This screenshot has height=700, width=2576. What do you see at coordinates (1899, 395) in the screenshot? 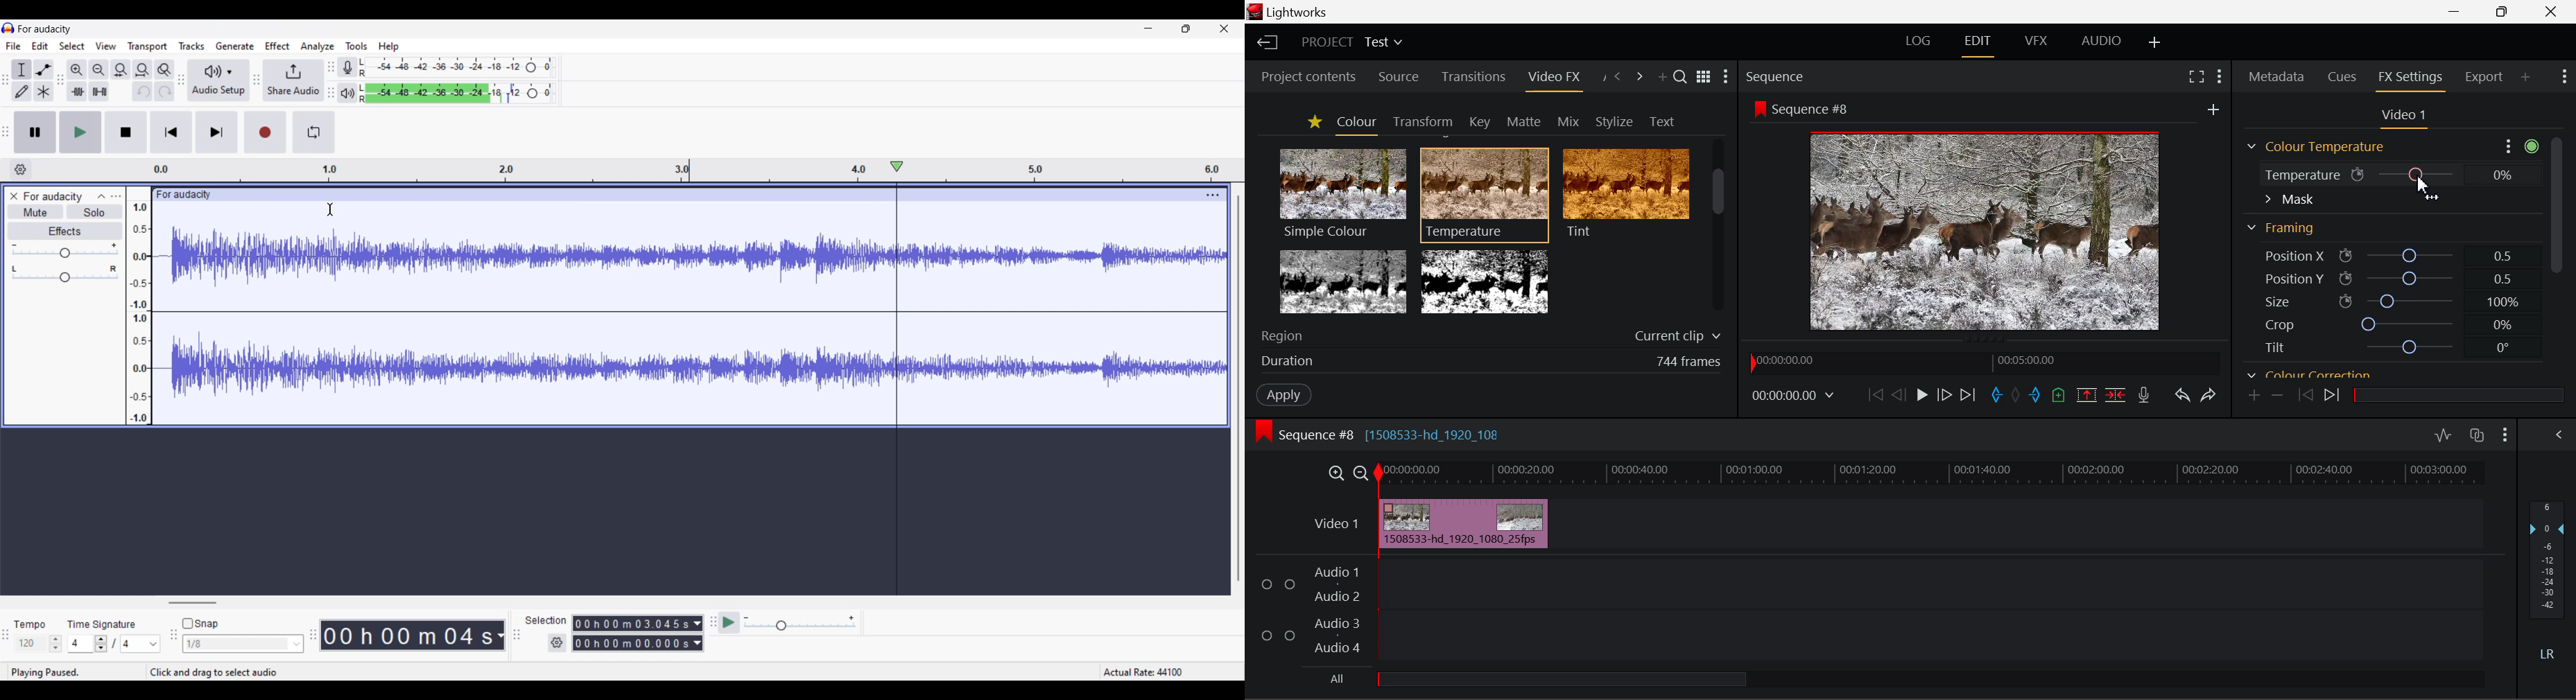
I see `Go Back` at bounding box center [1899, 395].